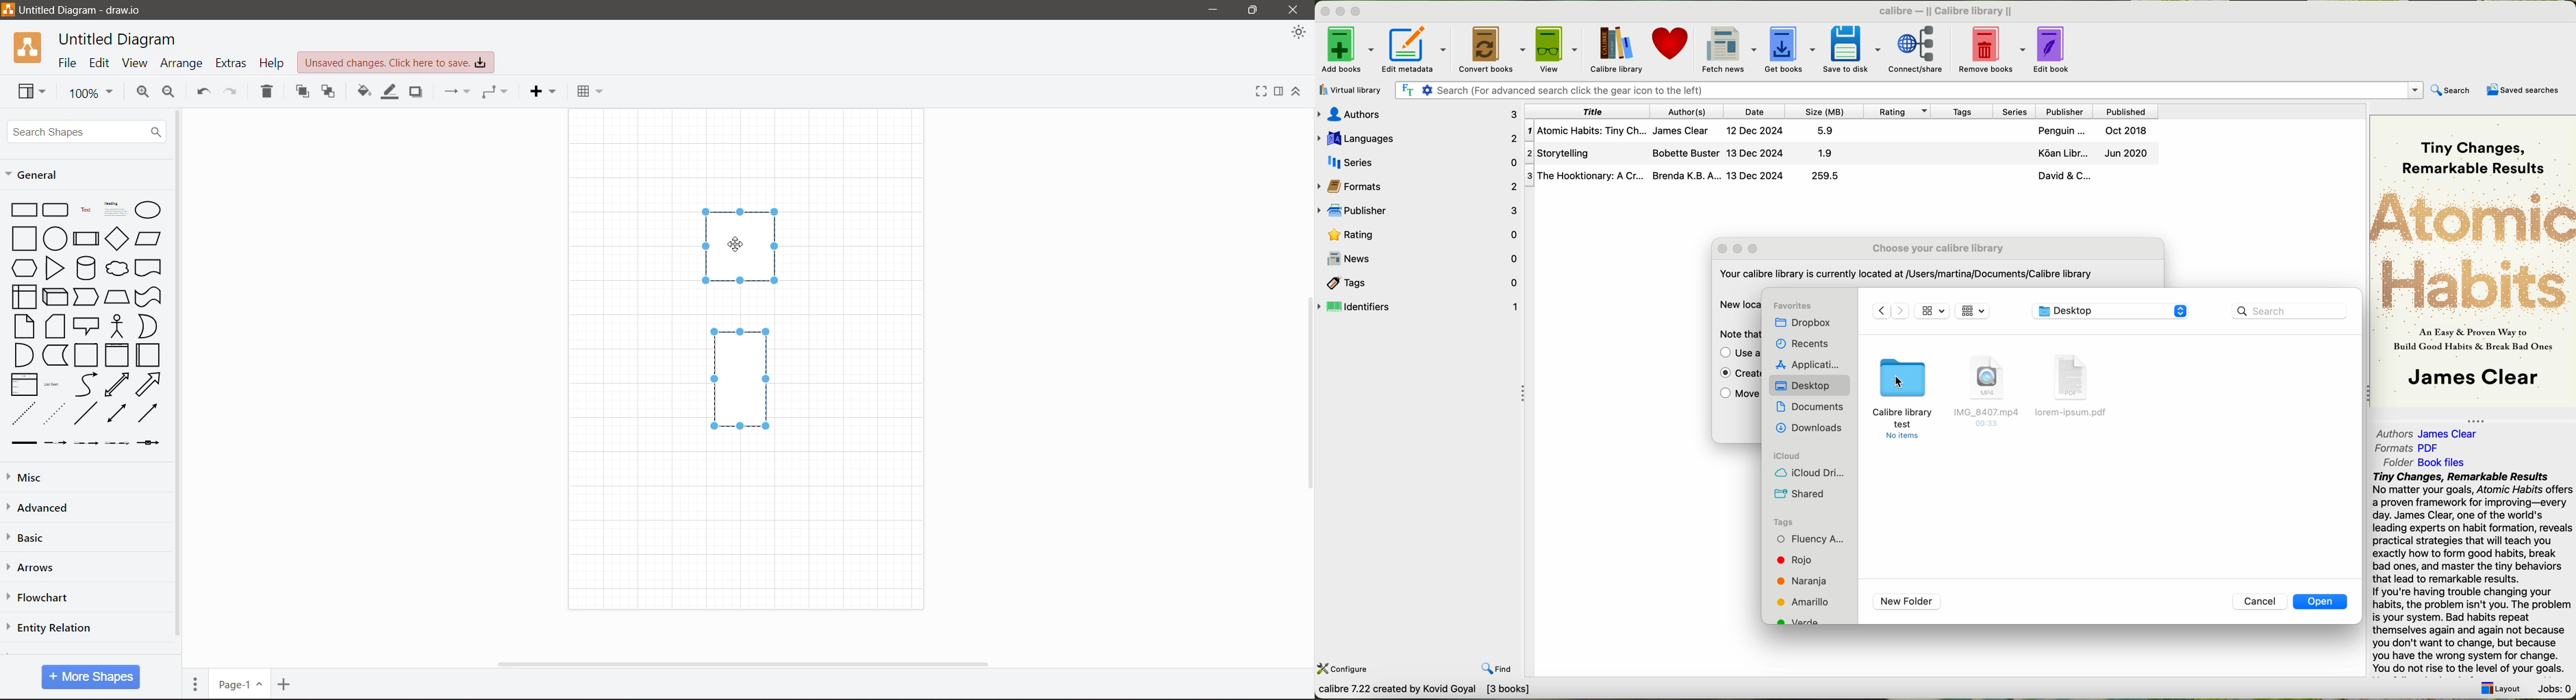 The height and width of the screenshot is (700, 2576). What do you see at coordinates (1985, 392) in the screenshot?
I see `file` at bounding box center [1985, 392].